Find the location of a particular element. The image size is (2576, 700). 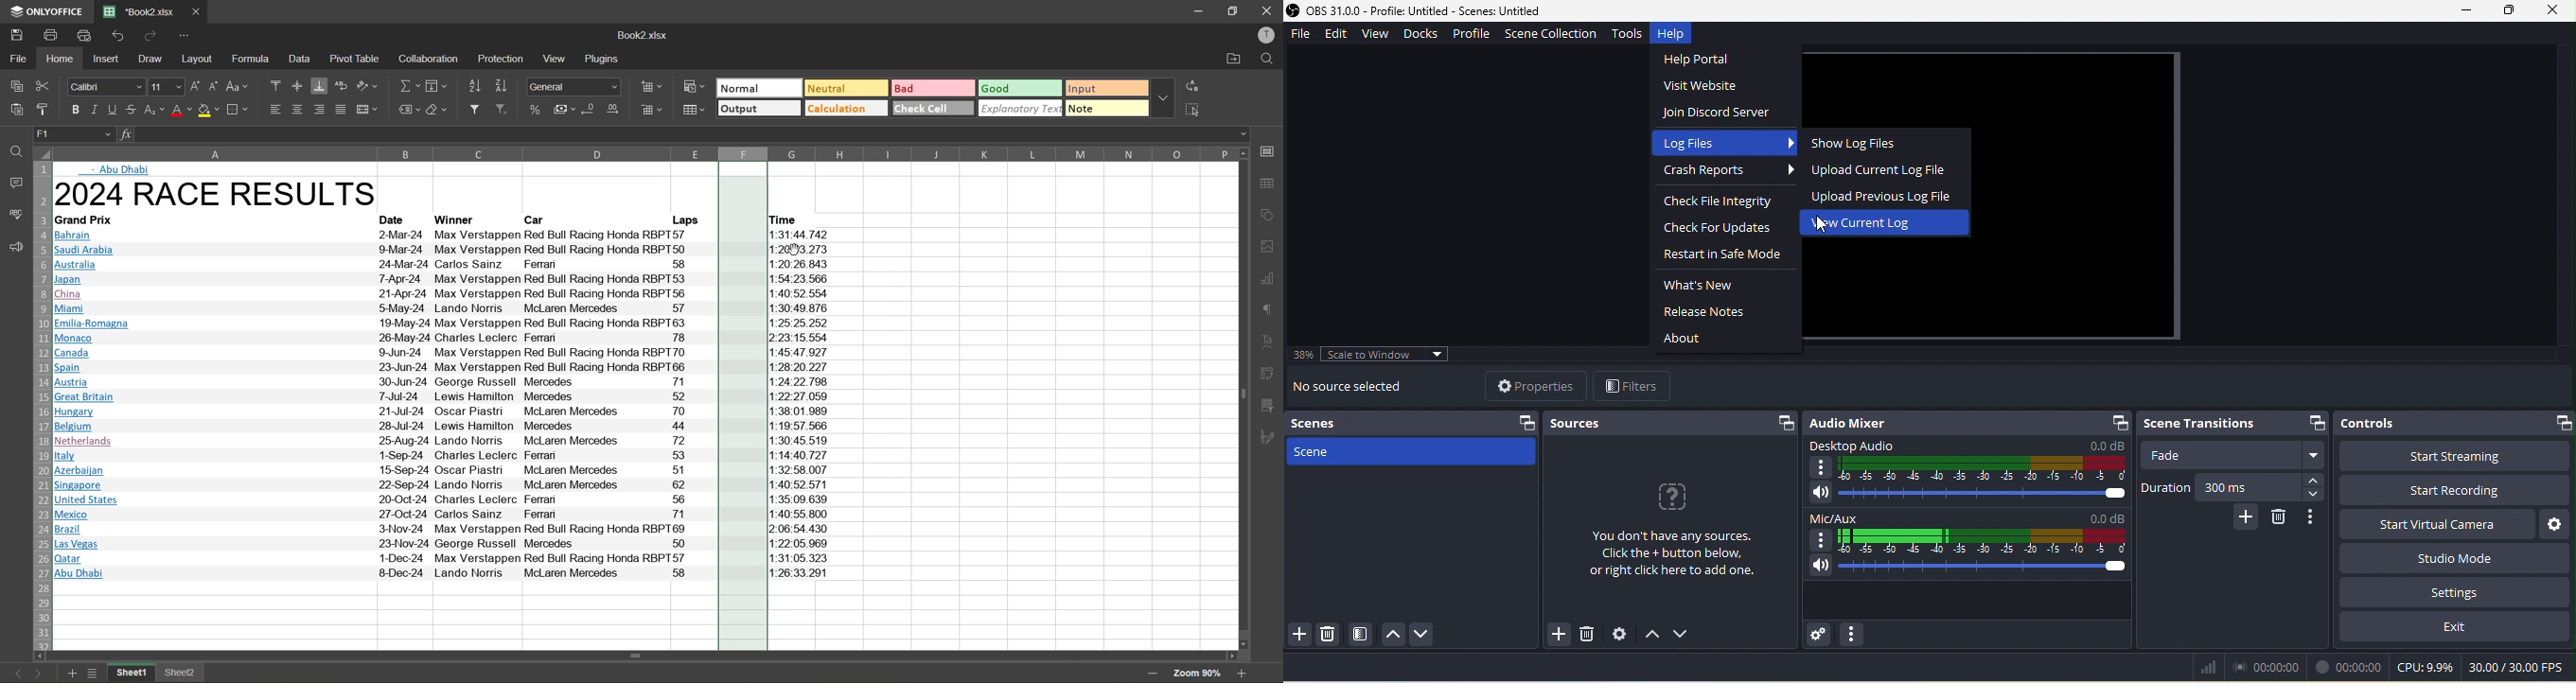

11:32:58.007 is located at coordinates (806, 469).